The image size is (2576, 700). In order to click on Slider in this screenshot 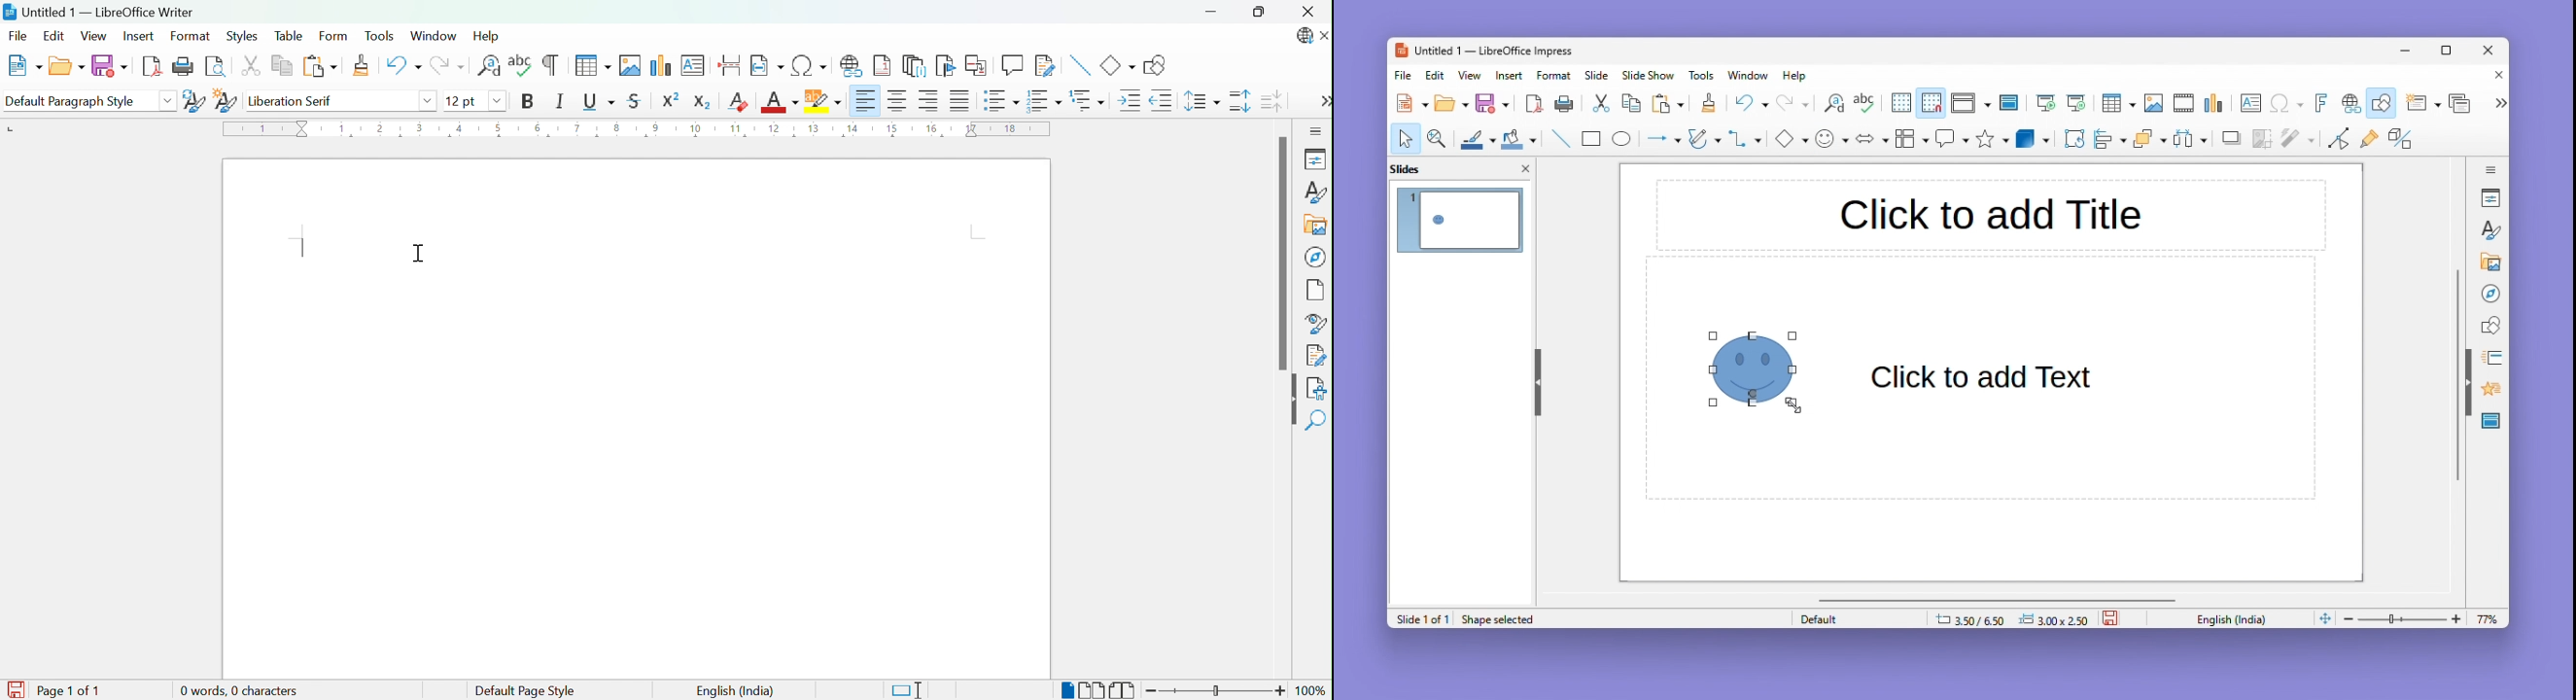, I will do `click(1219, 692)`.